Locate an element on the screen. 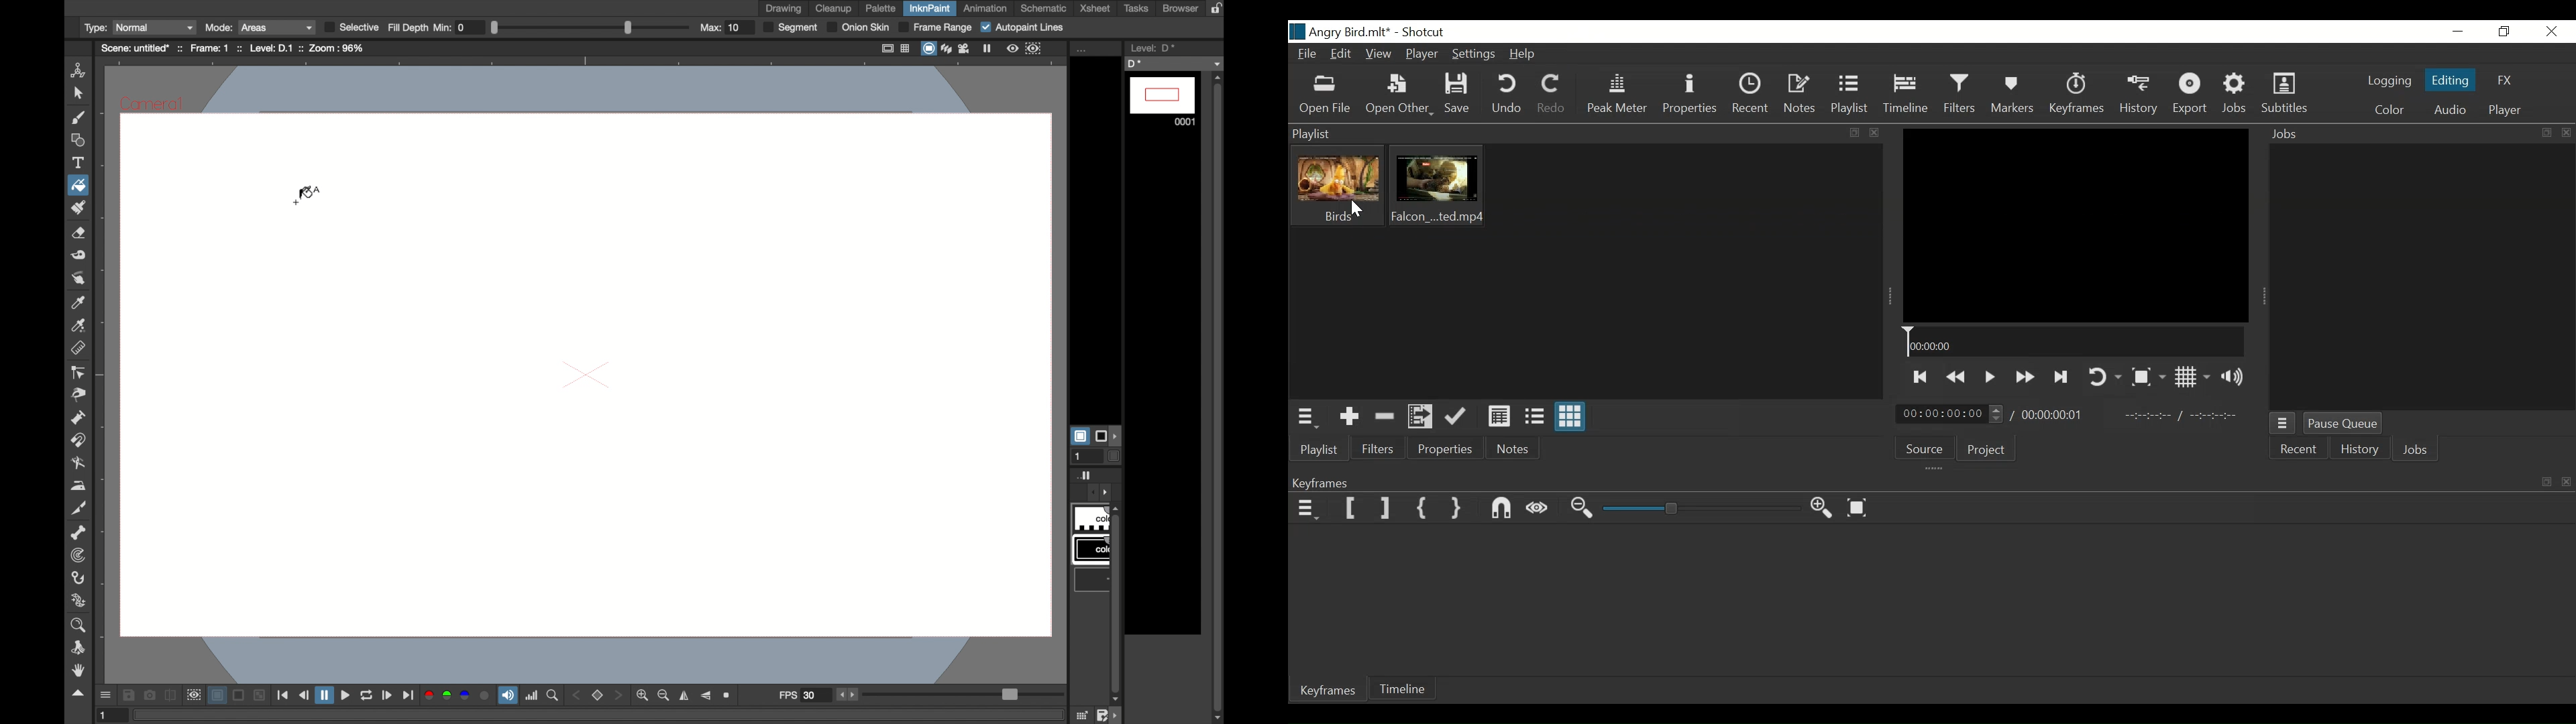  Pause Queue is located at coordinates (2345, 423).